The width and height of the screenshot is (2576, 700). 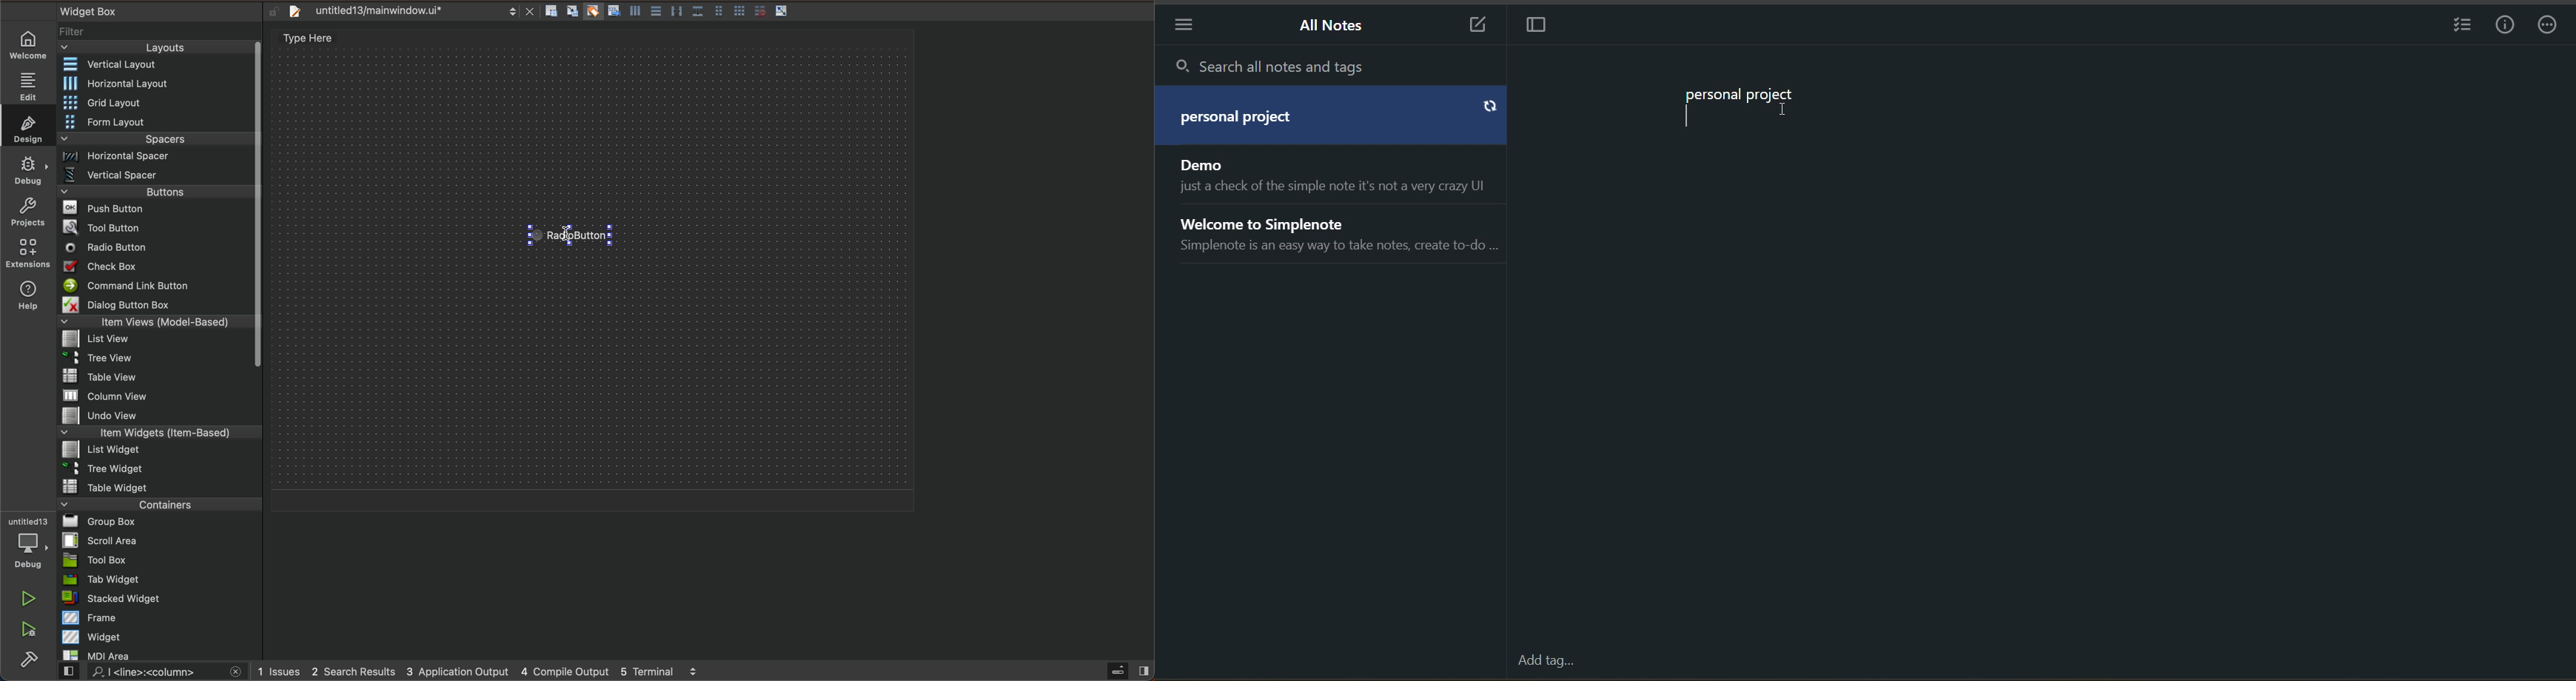 I want to click on help, so click(x=26, y=297).